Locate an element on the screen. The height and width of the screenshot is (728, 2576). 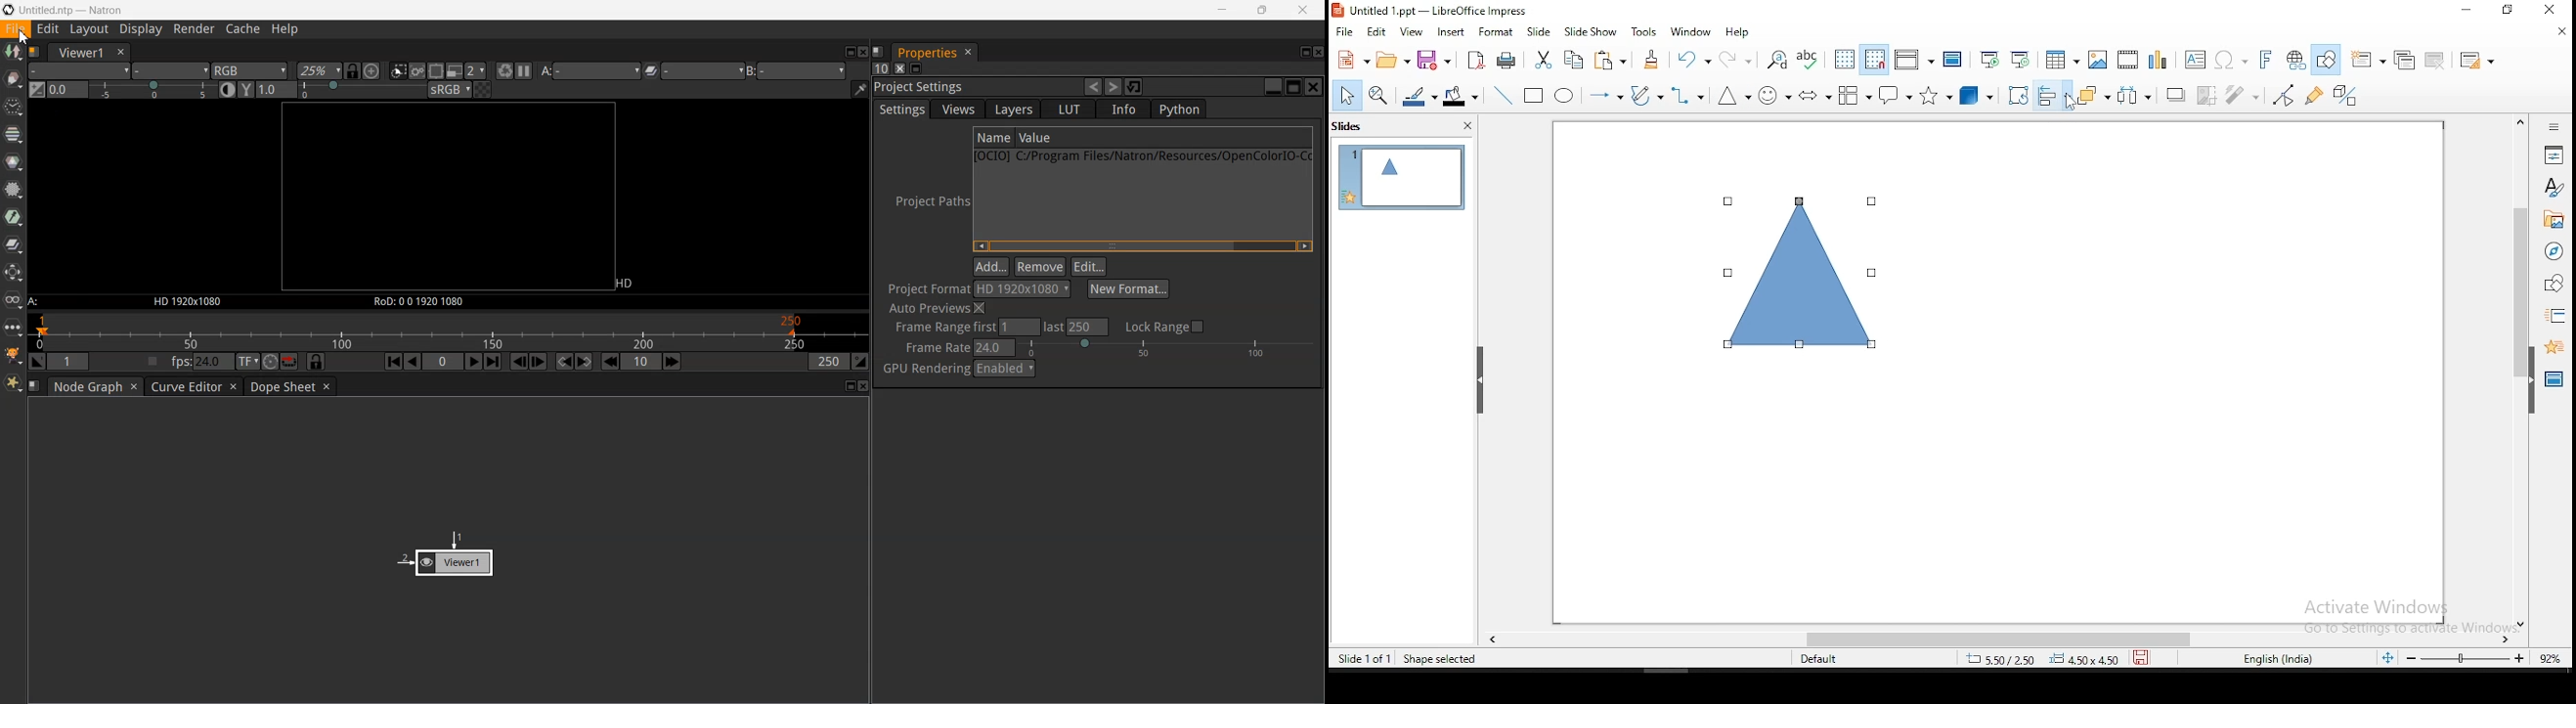
gallery is located at coordinates (2553, 222).